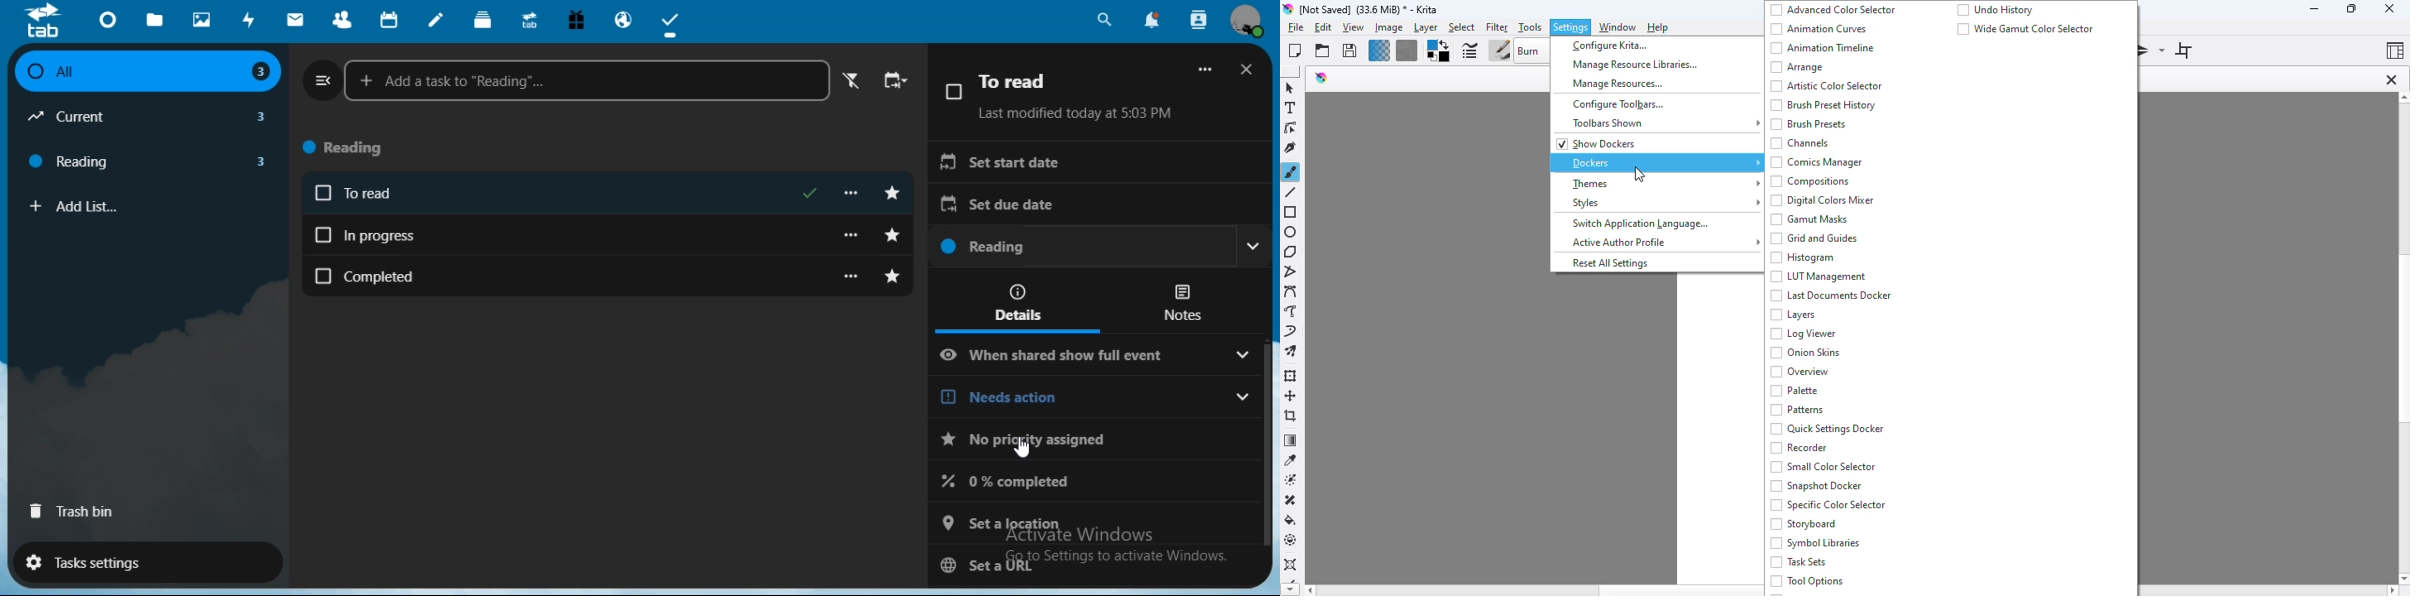 Image resolution: width=2436 pixels, height=616 pixels. What do you see at coordinates (673, 23) in the screenshot?
I see `tasks` at bounding box center [673, 23].